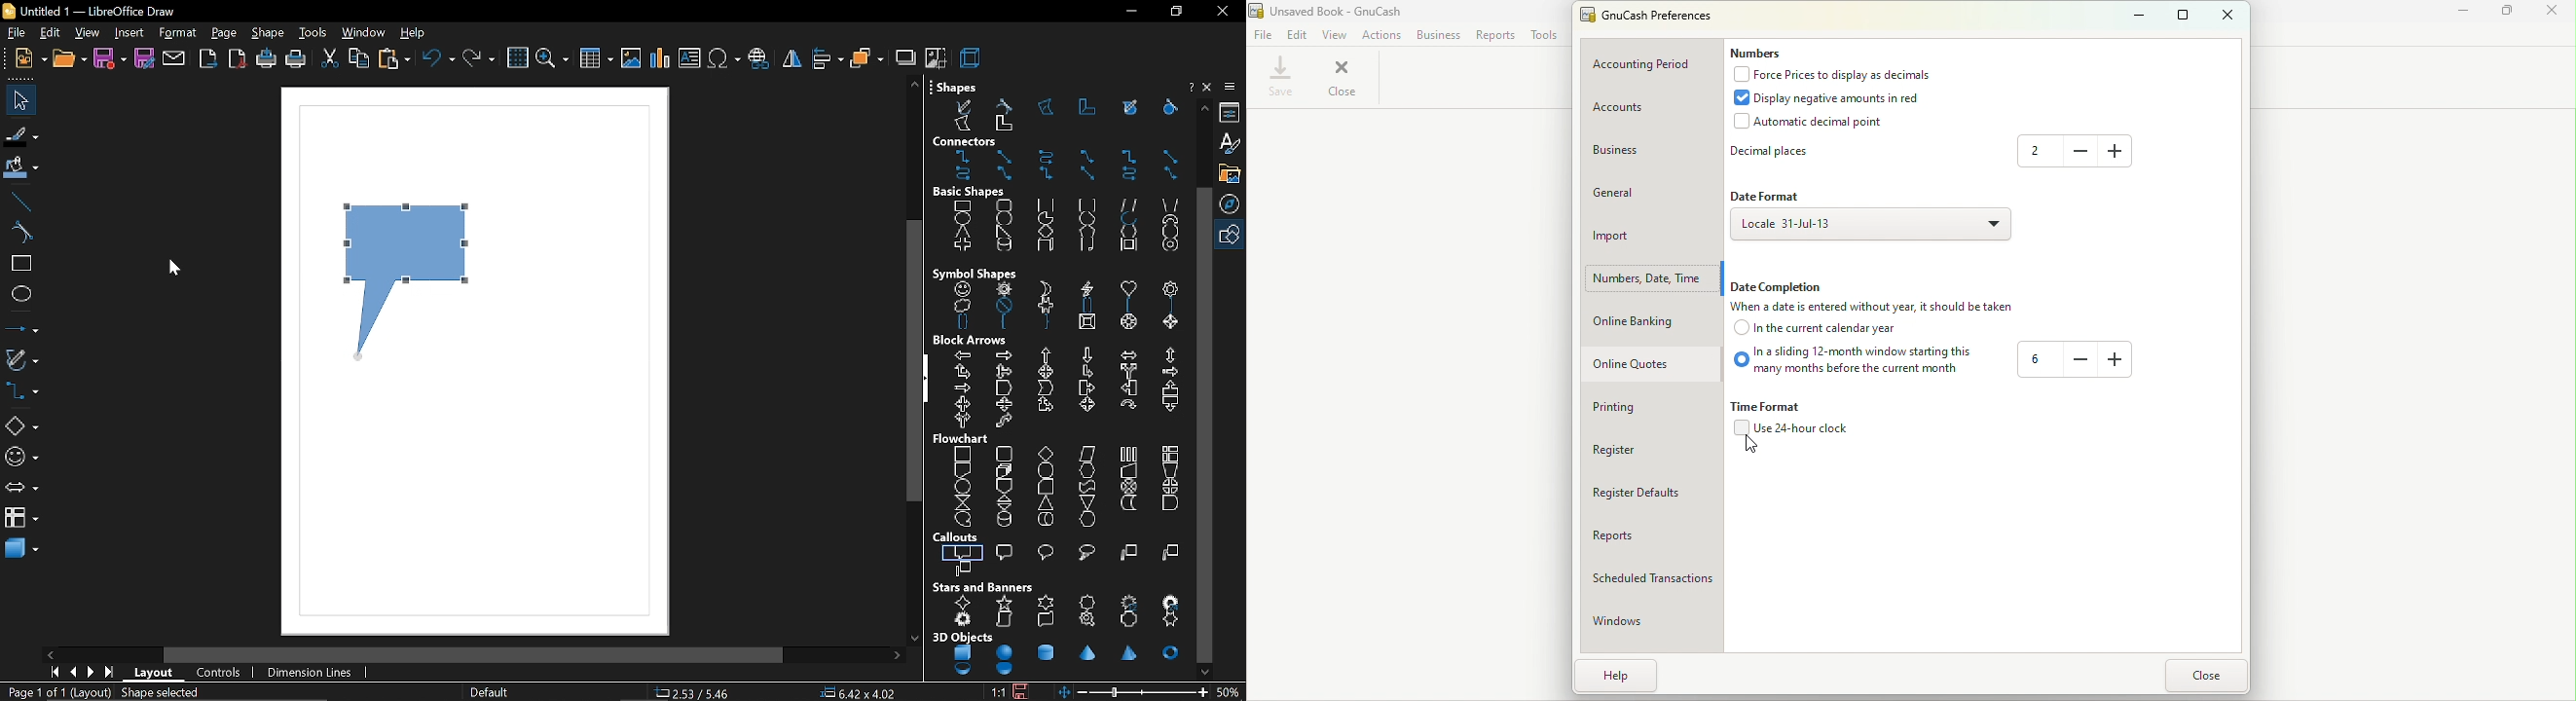 This screenshot has width=2576, height=728. Describe the element at coordinates (1044, 619) in the screenshot. I see `horizontal scroll` at that location.